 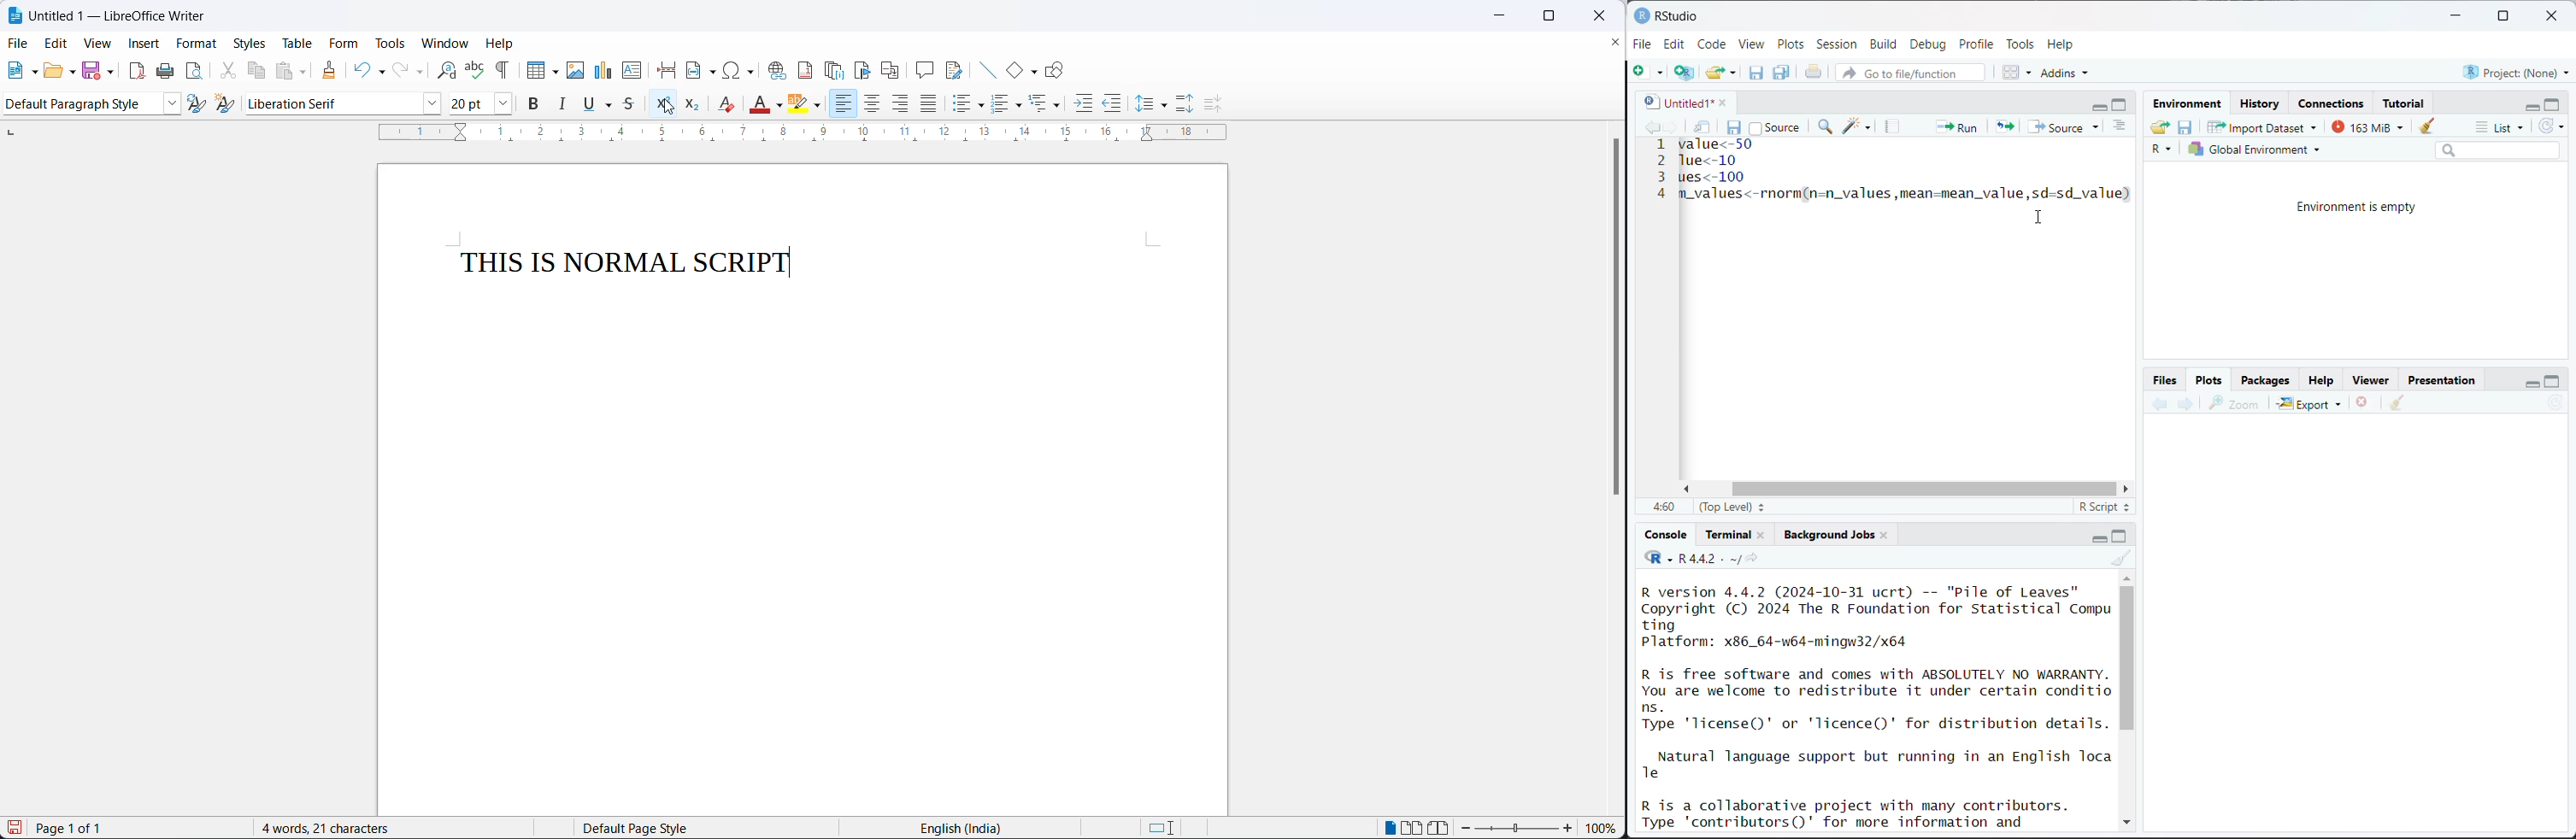 I want to click on Environment, so click(x=2191, y=104).